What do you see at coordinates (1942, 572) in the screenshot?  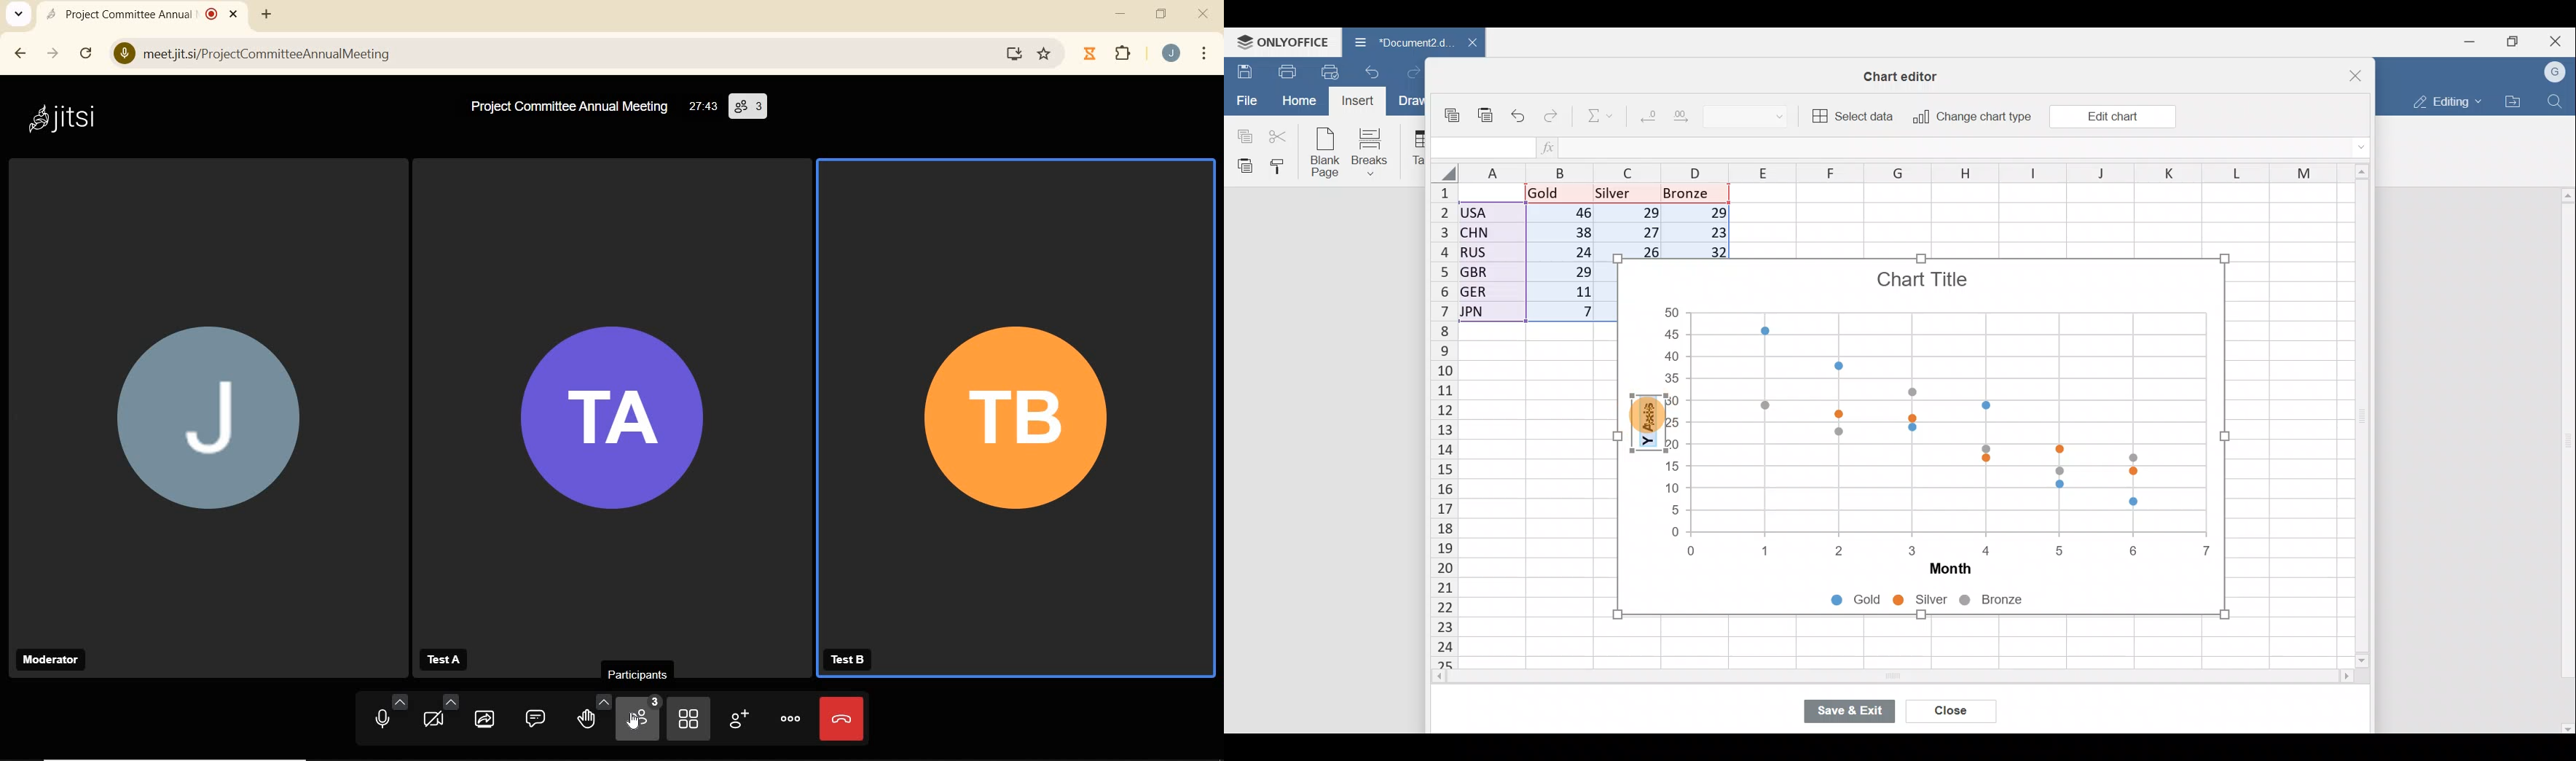 I see `Month` at bounding box center [1942, 572].